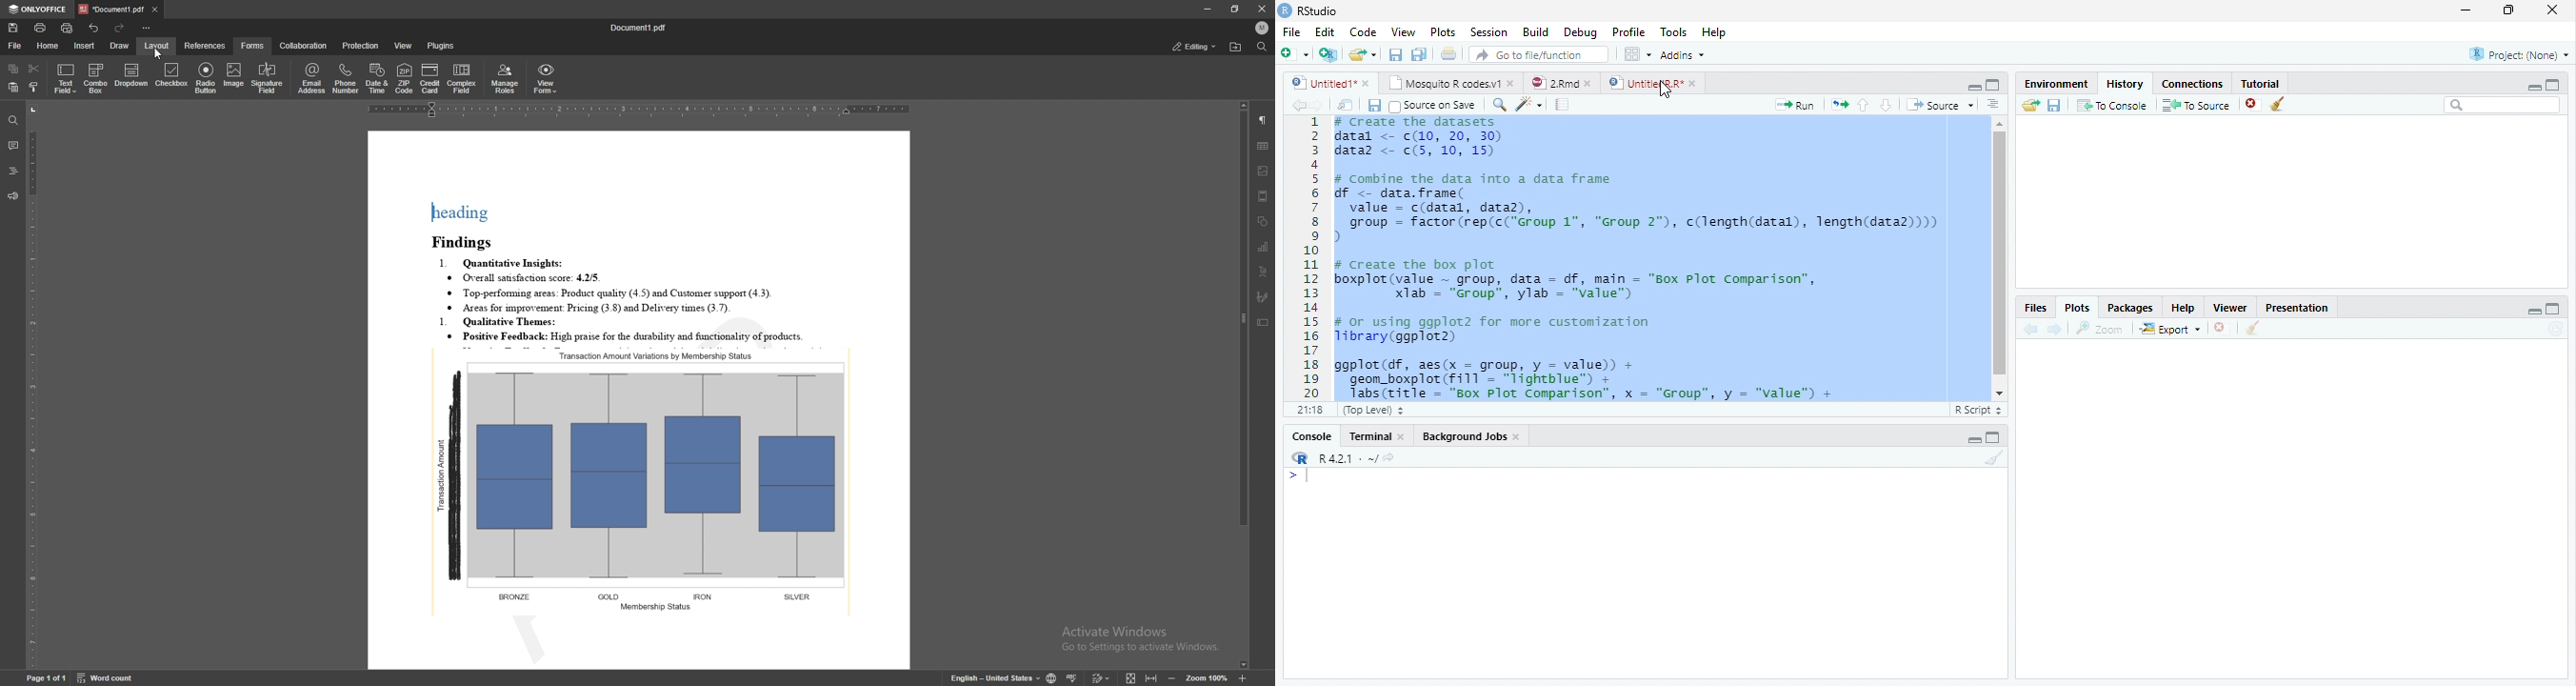 This screenshot has height=700, width=2576. Describe the element at coordinates (2100, 329) in the screenshot. I see `Zoom` at that location.